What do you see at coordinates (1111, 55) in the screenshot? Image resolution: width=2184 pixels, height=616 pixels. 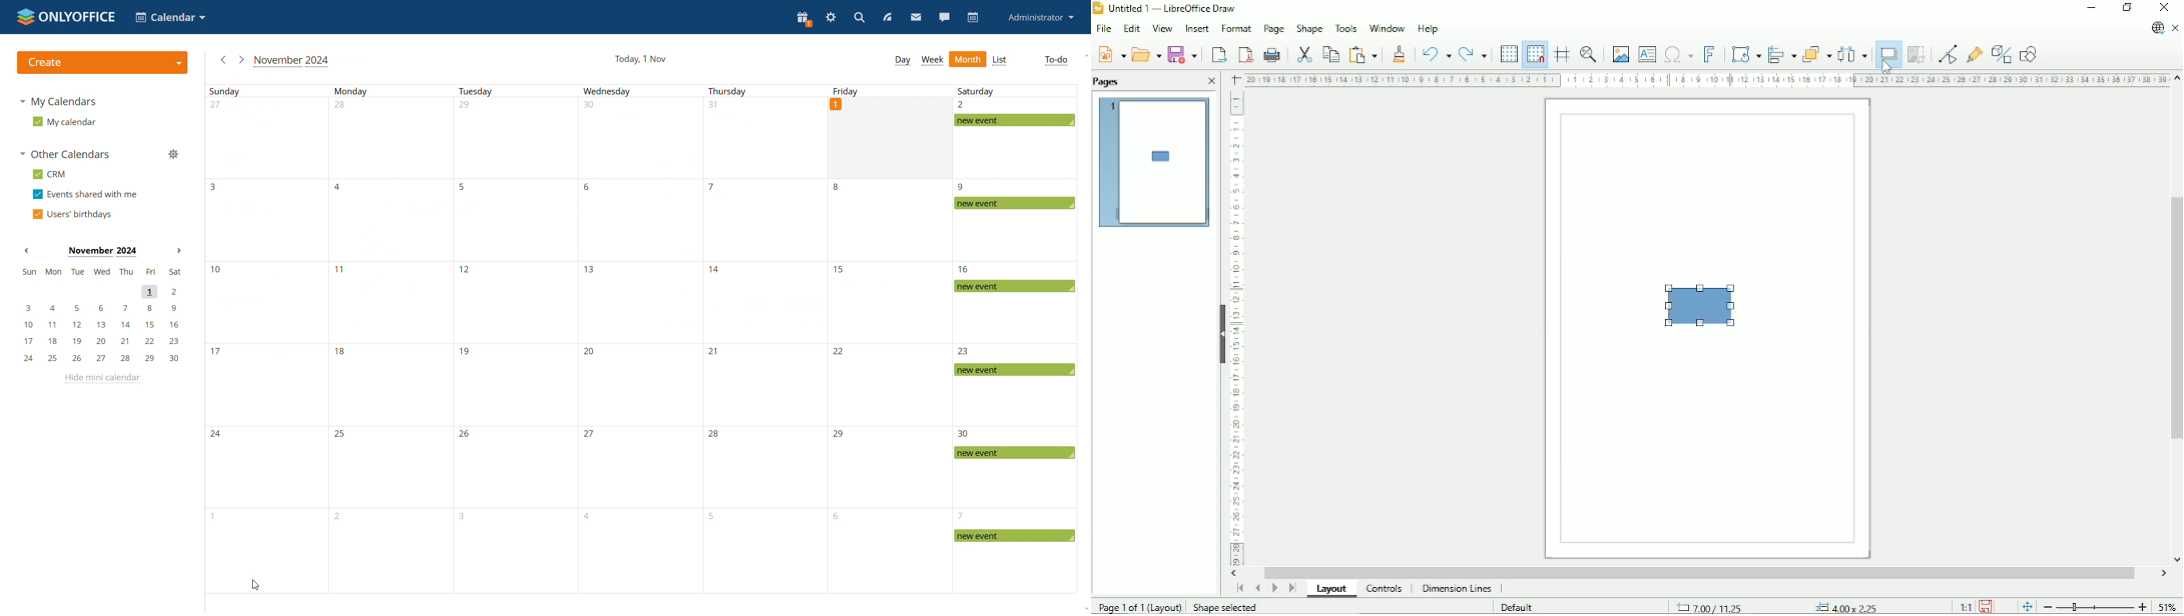 I see `New` at bounding box center [1111, 55].